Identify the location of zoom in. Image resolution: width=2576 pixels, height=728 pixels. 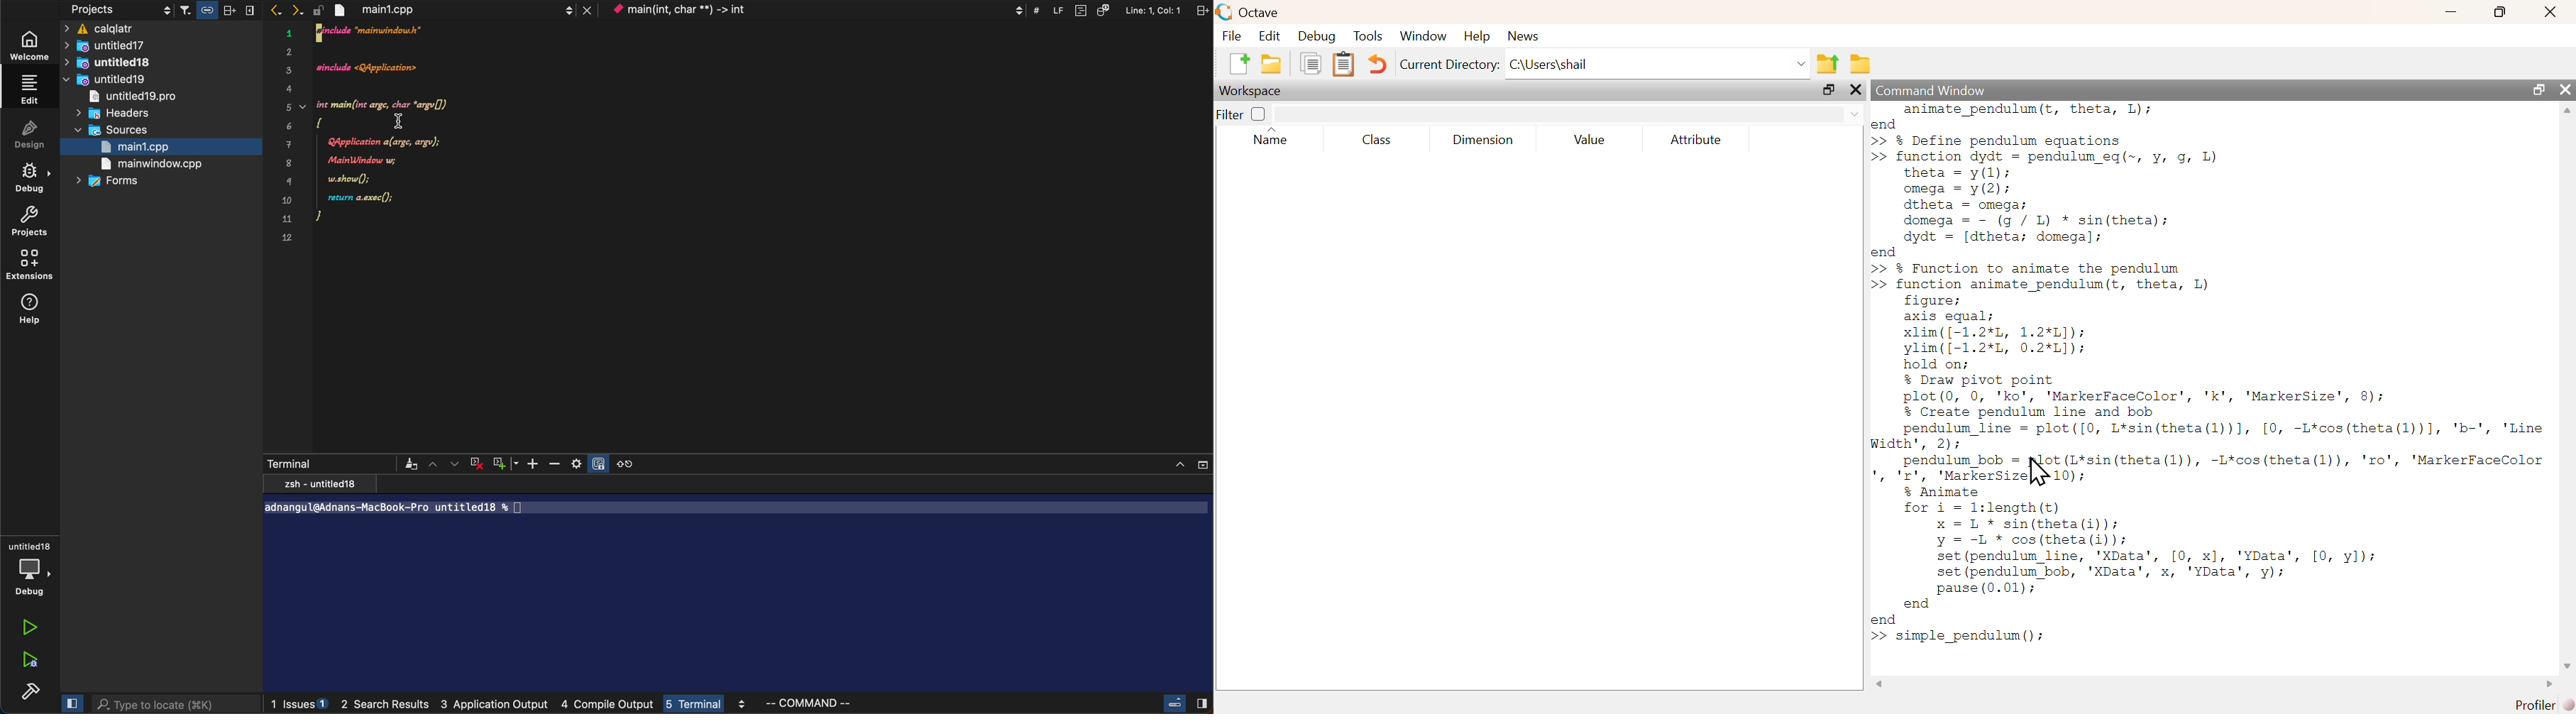
(534, 464).